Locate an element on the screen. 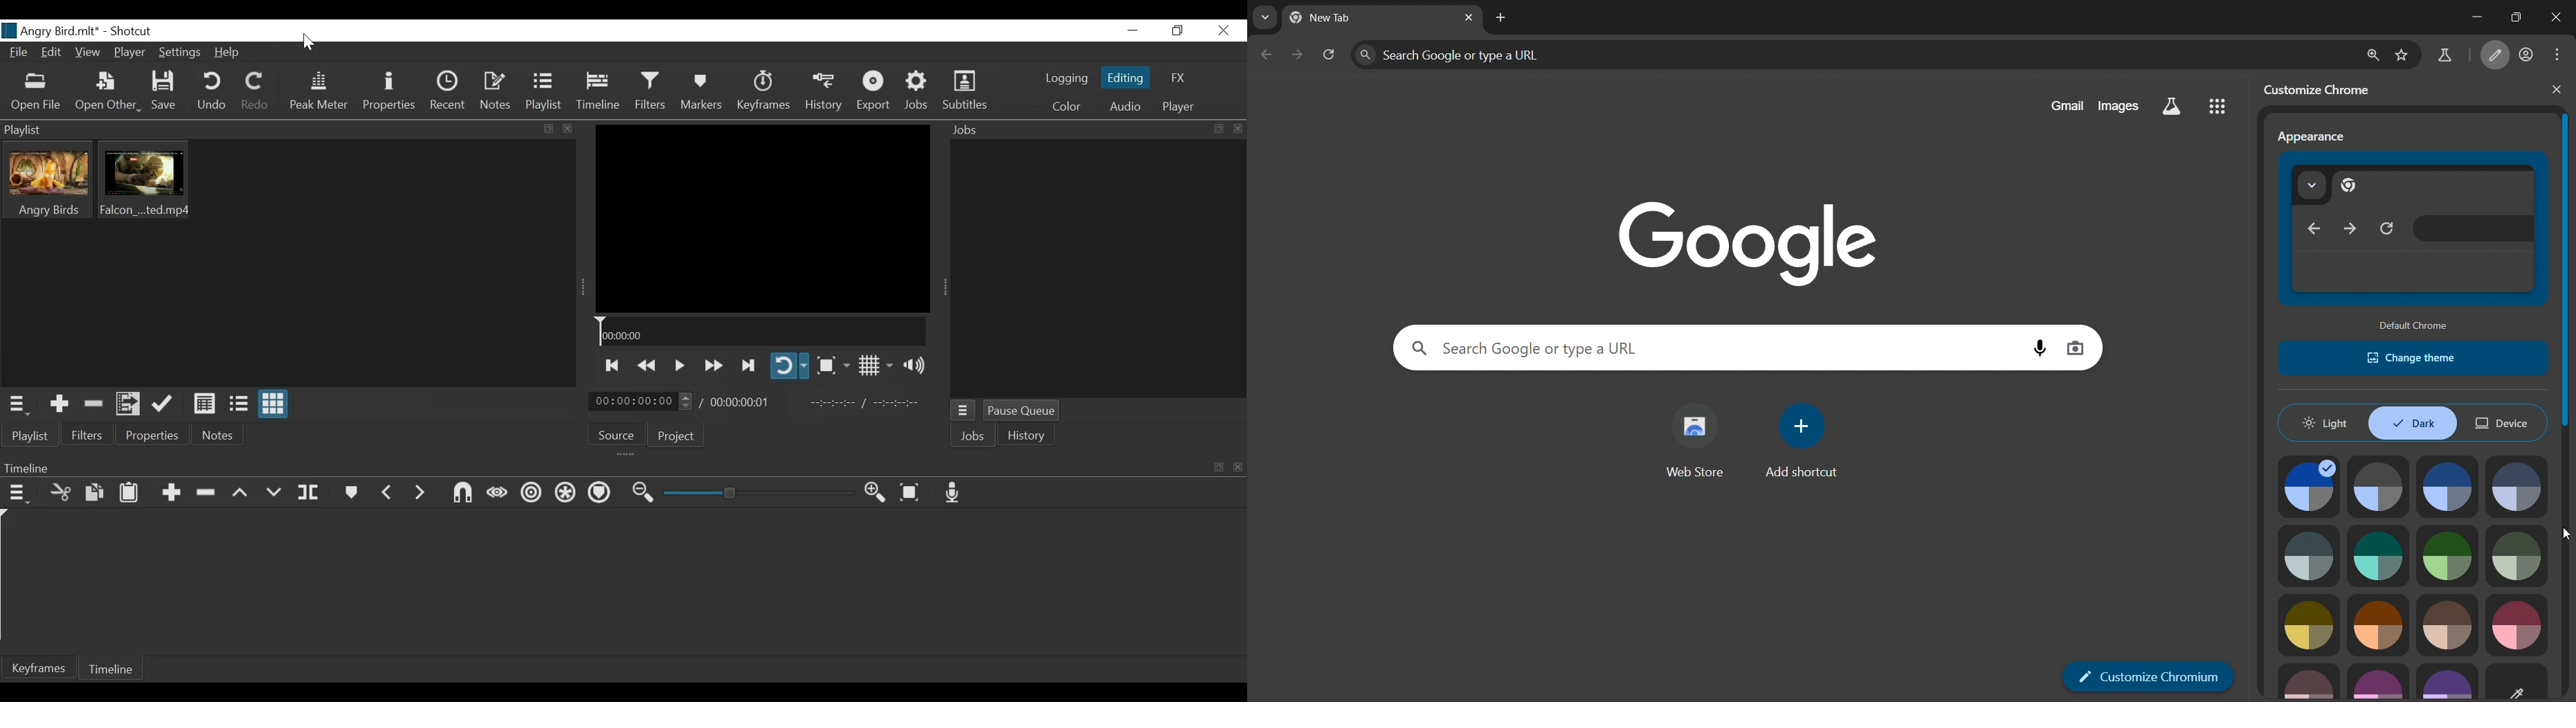 The image size is (2576, 728). Keyframe is located at coordinates (763, 93).